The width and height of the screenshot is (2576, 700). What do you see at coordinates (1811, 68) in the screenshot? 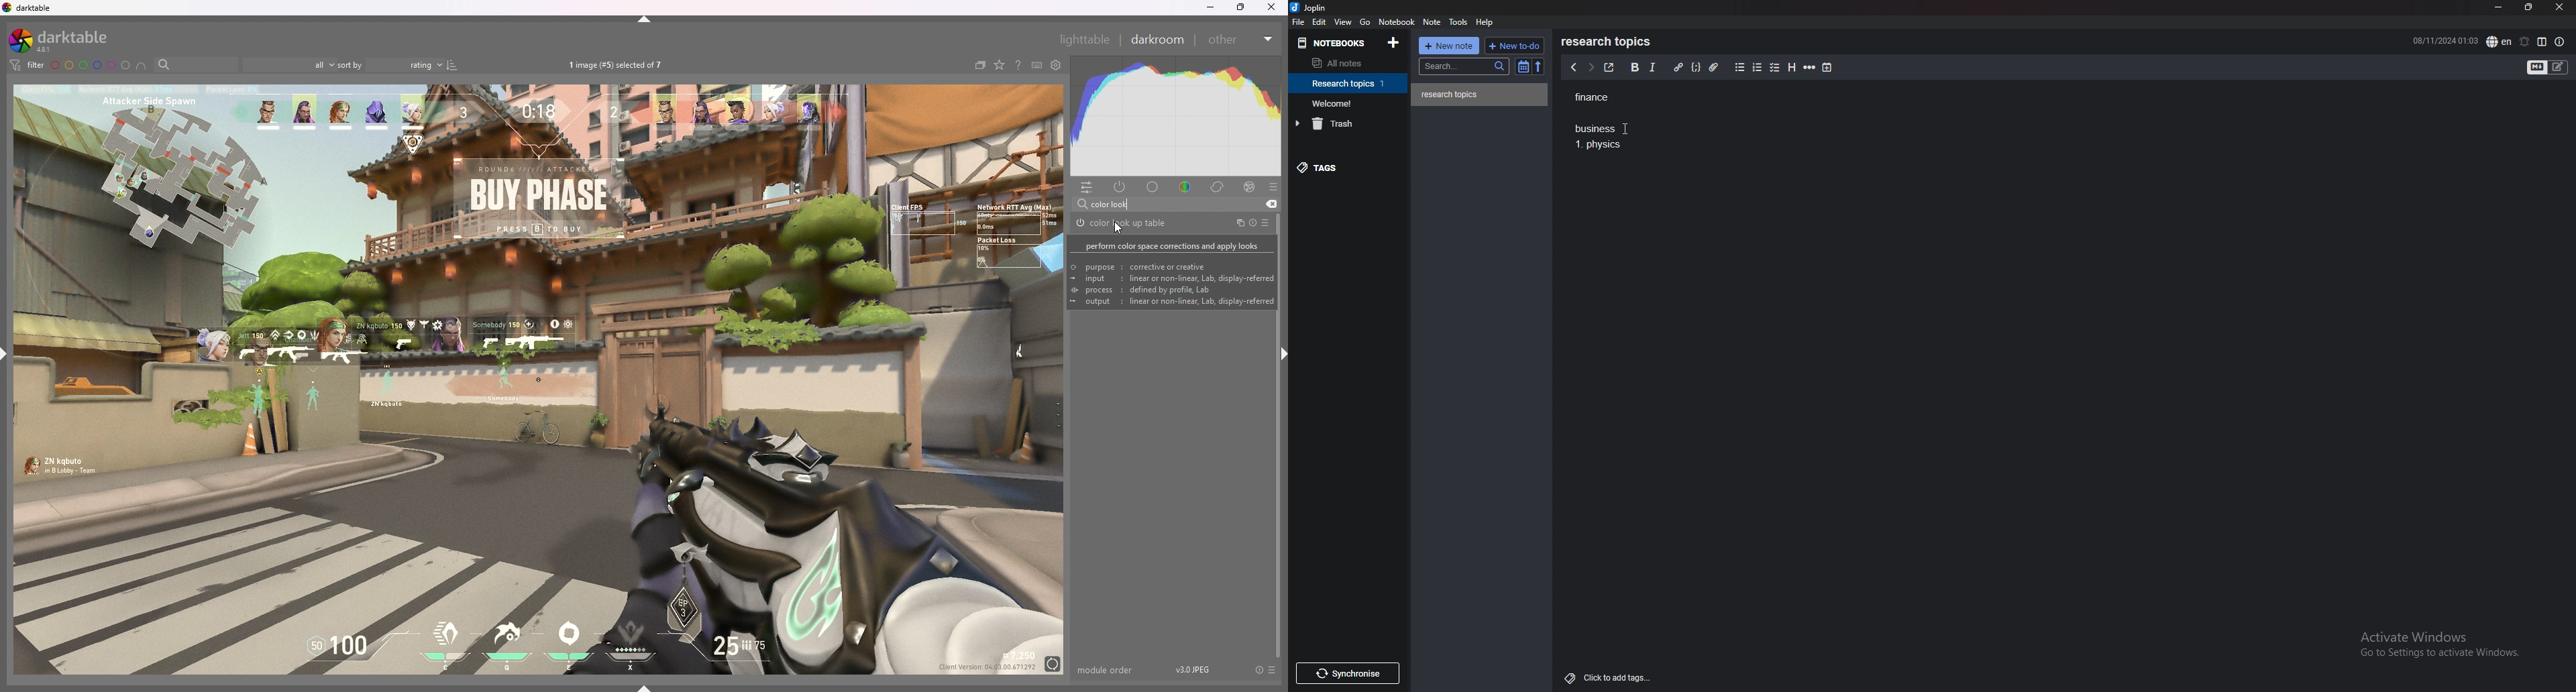
I see `horizontal rule` at bounding box center [1811, 68].